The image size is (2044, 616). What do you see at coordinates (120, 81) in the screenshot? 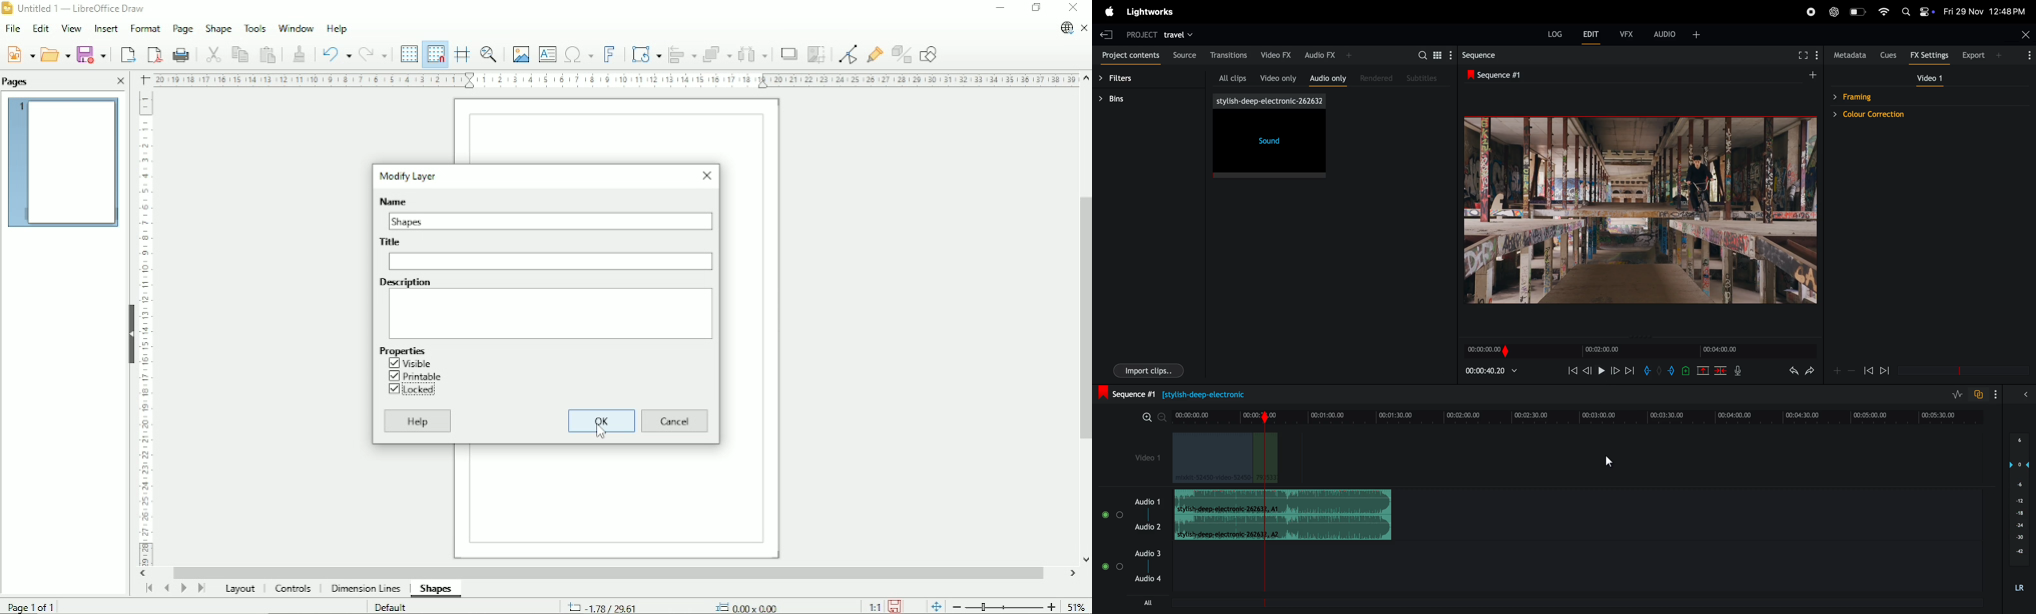
I see `Close` at bounding box center [120, 81].